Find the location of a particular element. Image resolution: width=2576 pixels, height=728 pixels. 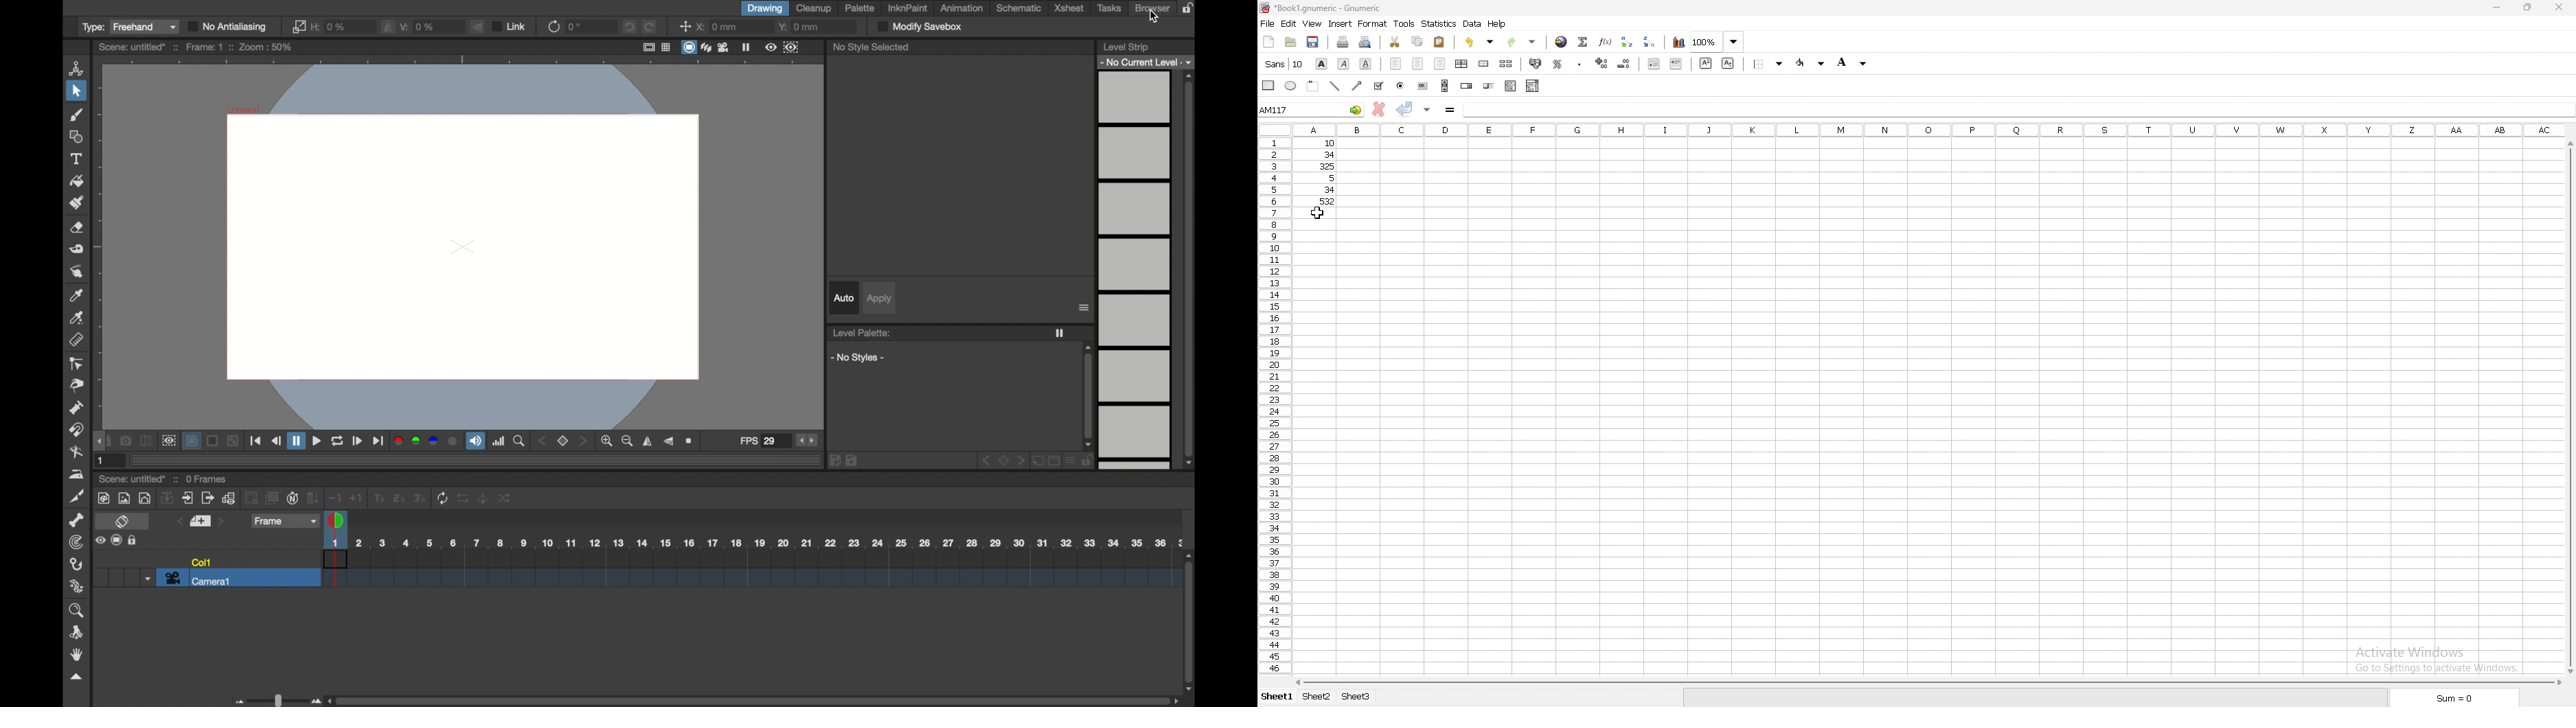

data is located at coordinates (1474, 23).